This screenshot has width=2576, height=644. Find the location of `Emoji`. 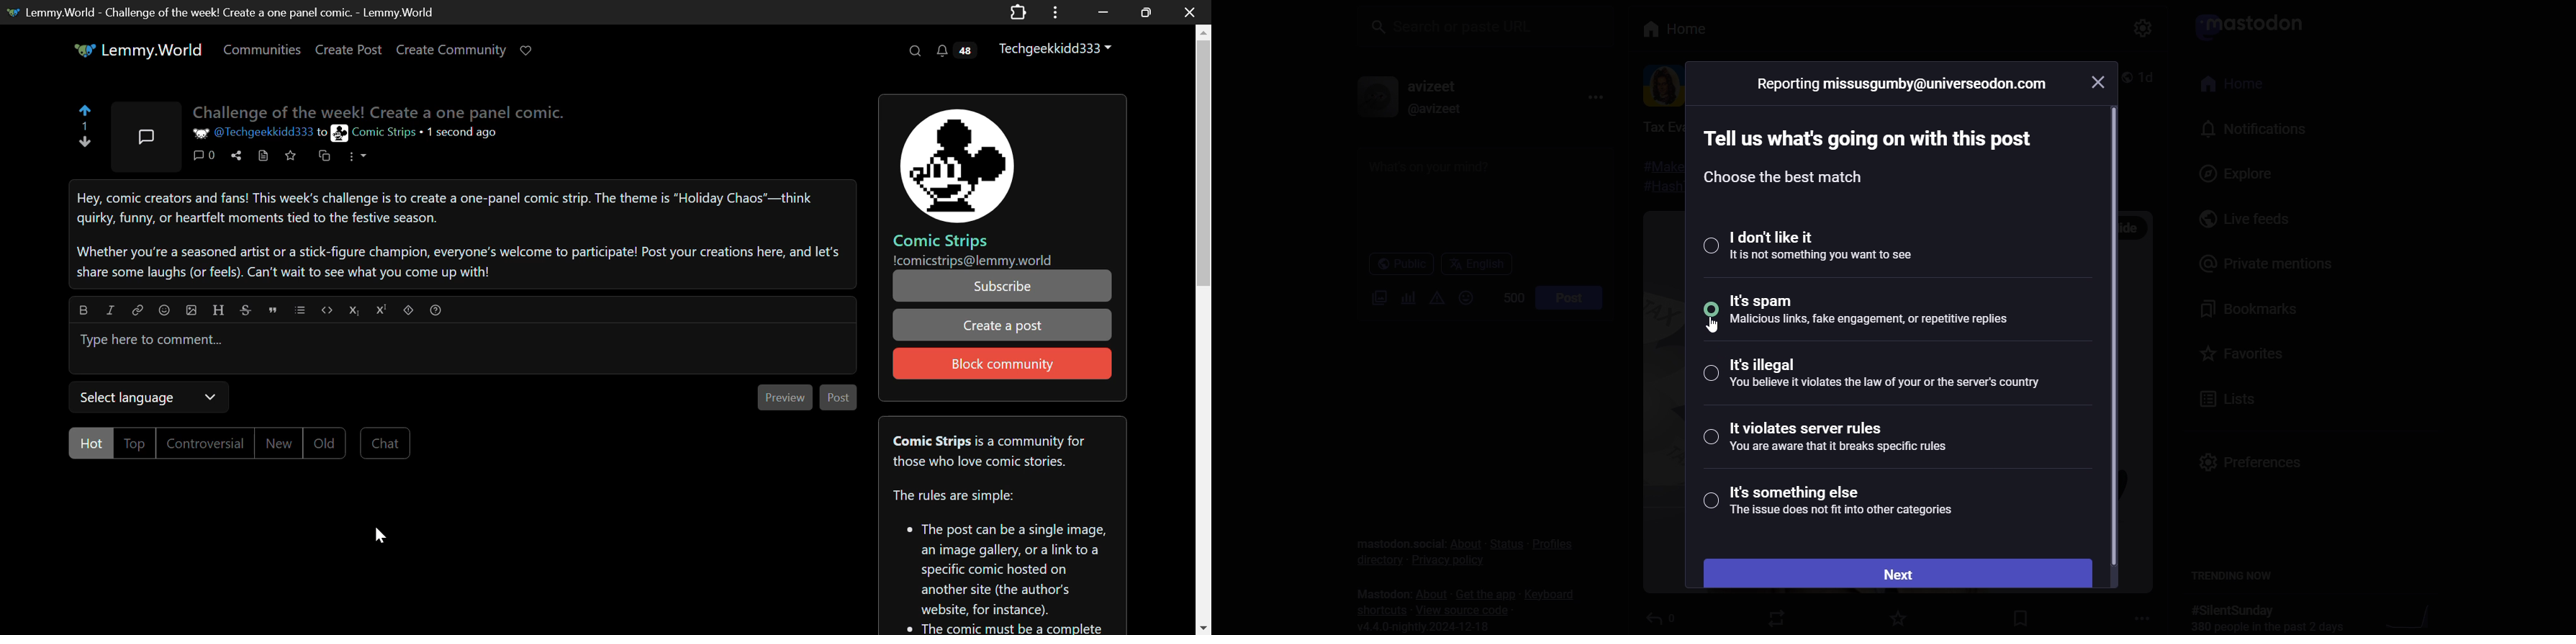

Emoji is located at coordinates (164, 309).